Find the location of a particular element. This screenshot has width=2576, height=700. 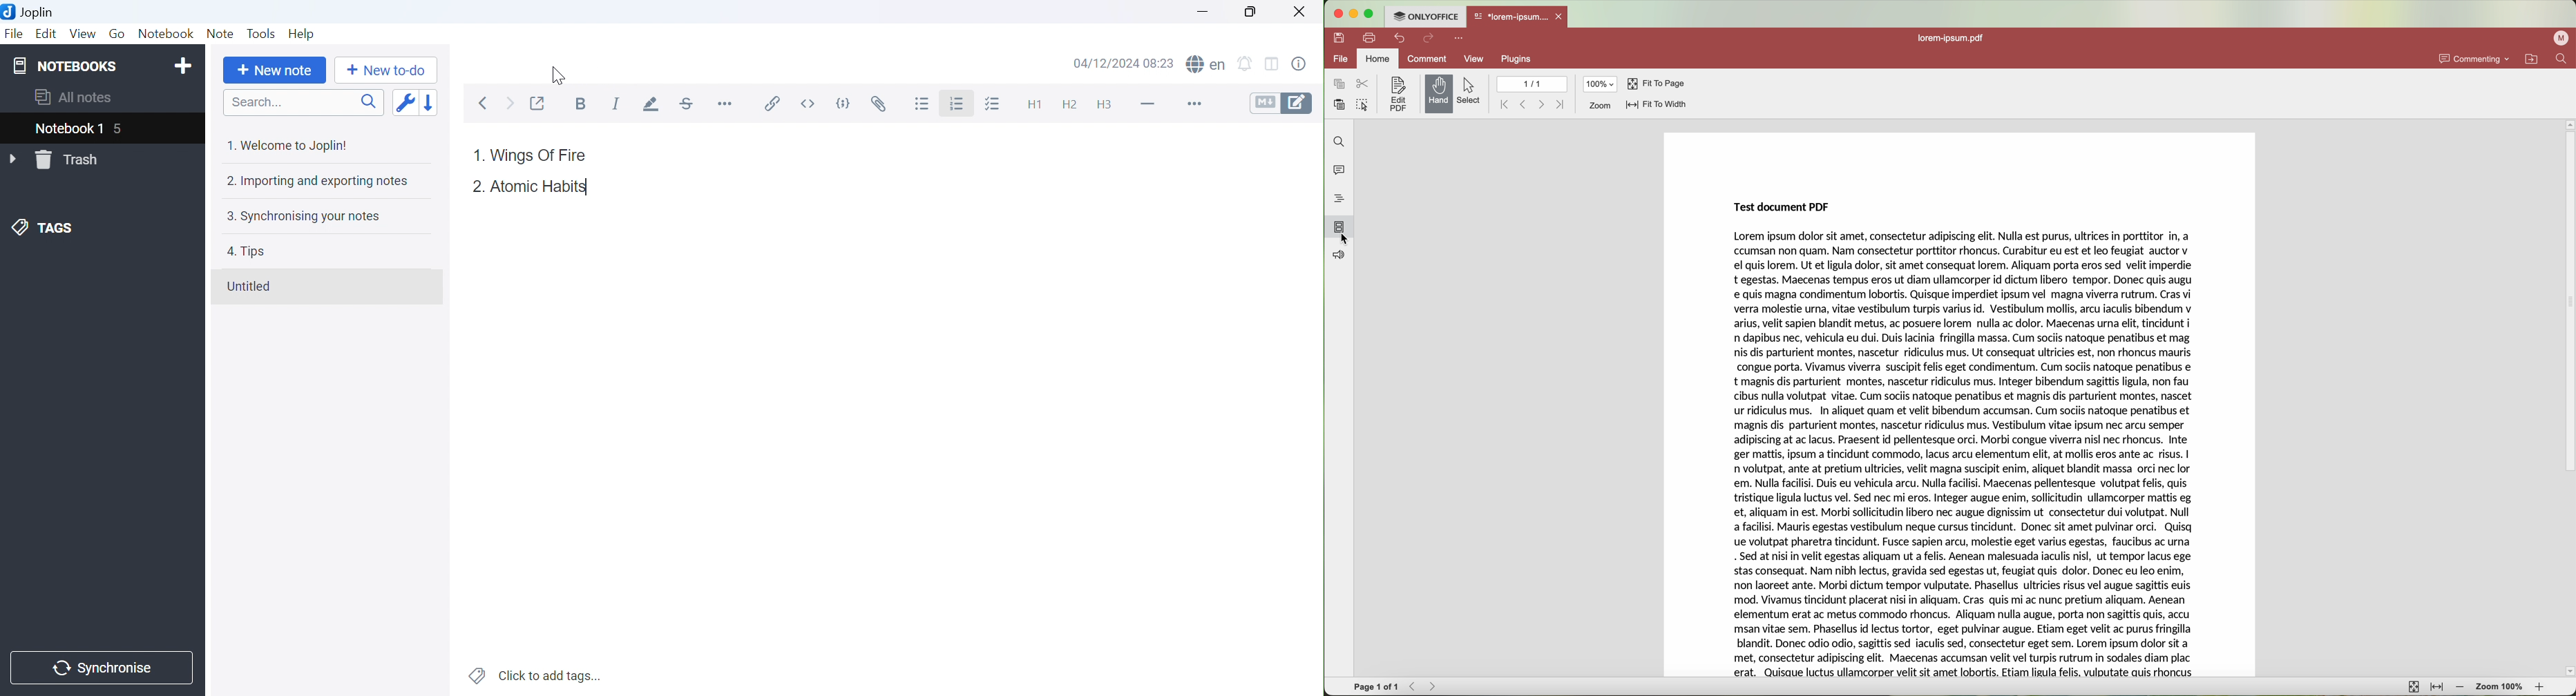

Joplin is located at coordinates (30, 11).